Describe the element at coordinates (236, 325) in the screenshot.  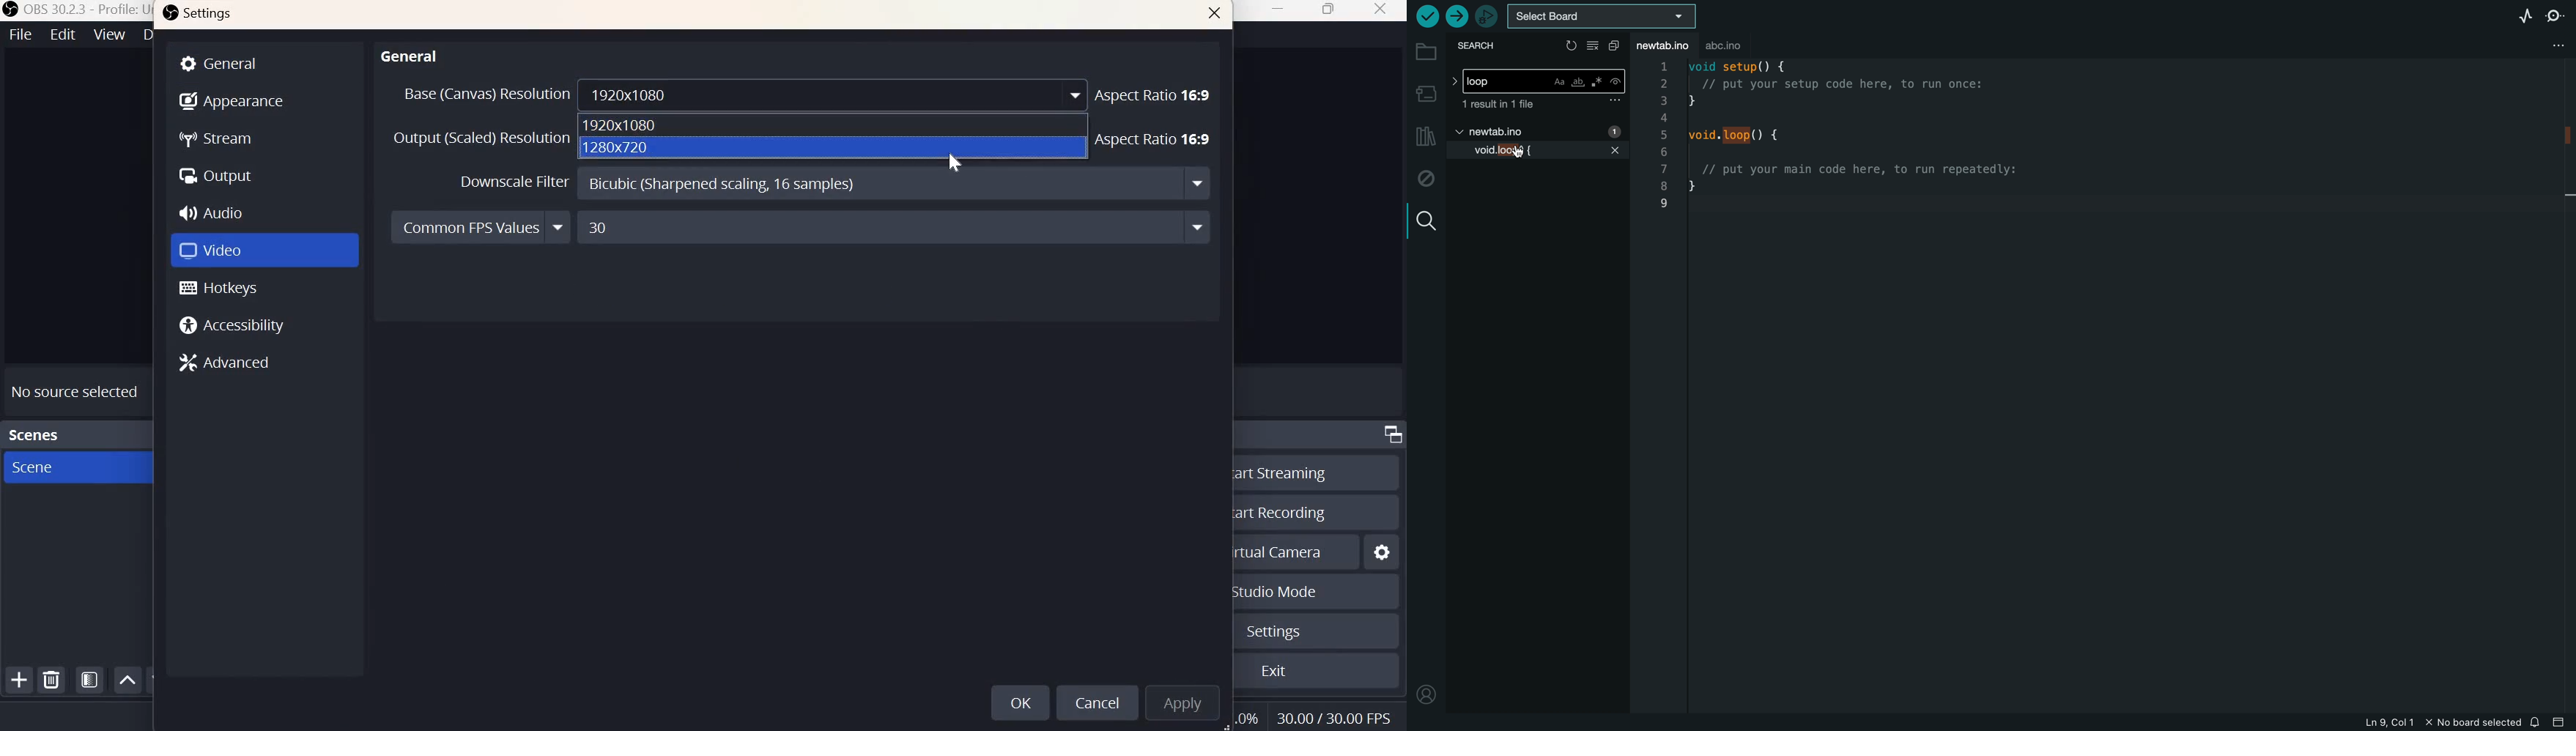
I see `Accessibility` at that location.